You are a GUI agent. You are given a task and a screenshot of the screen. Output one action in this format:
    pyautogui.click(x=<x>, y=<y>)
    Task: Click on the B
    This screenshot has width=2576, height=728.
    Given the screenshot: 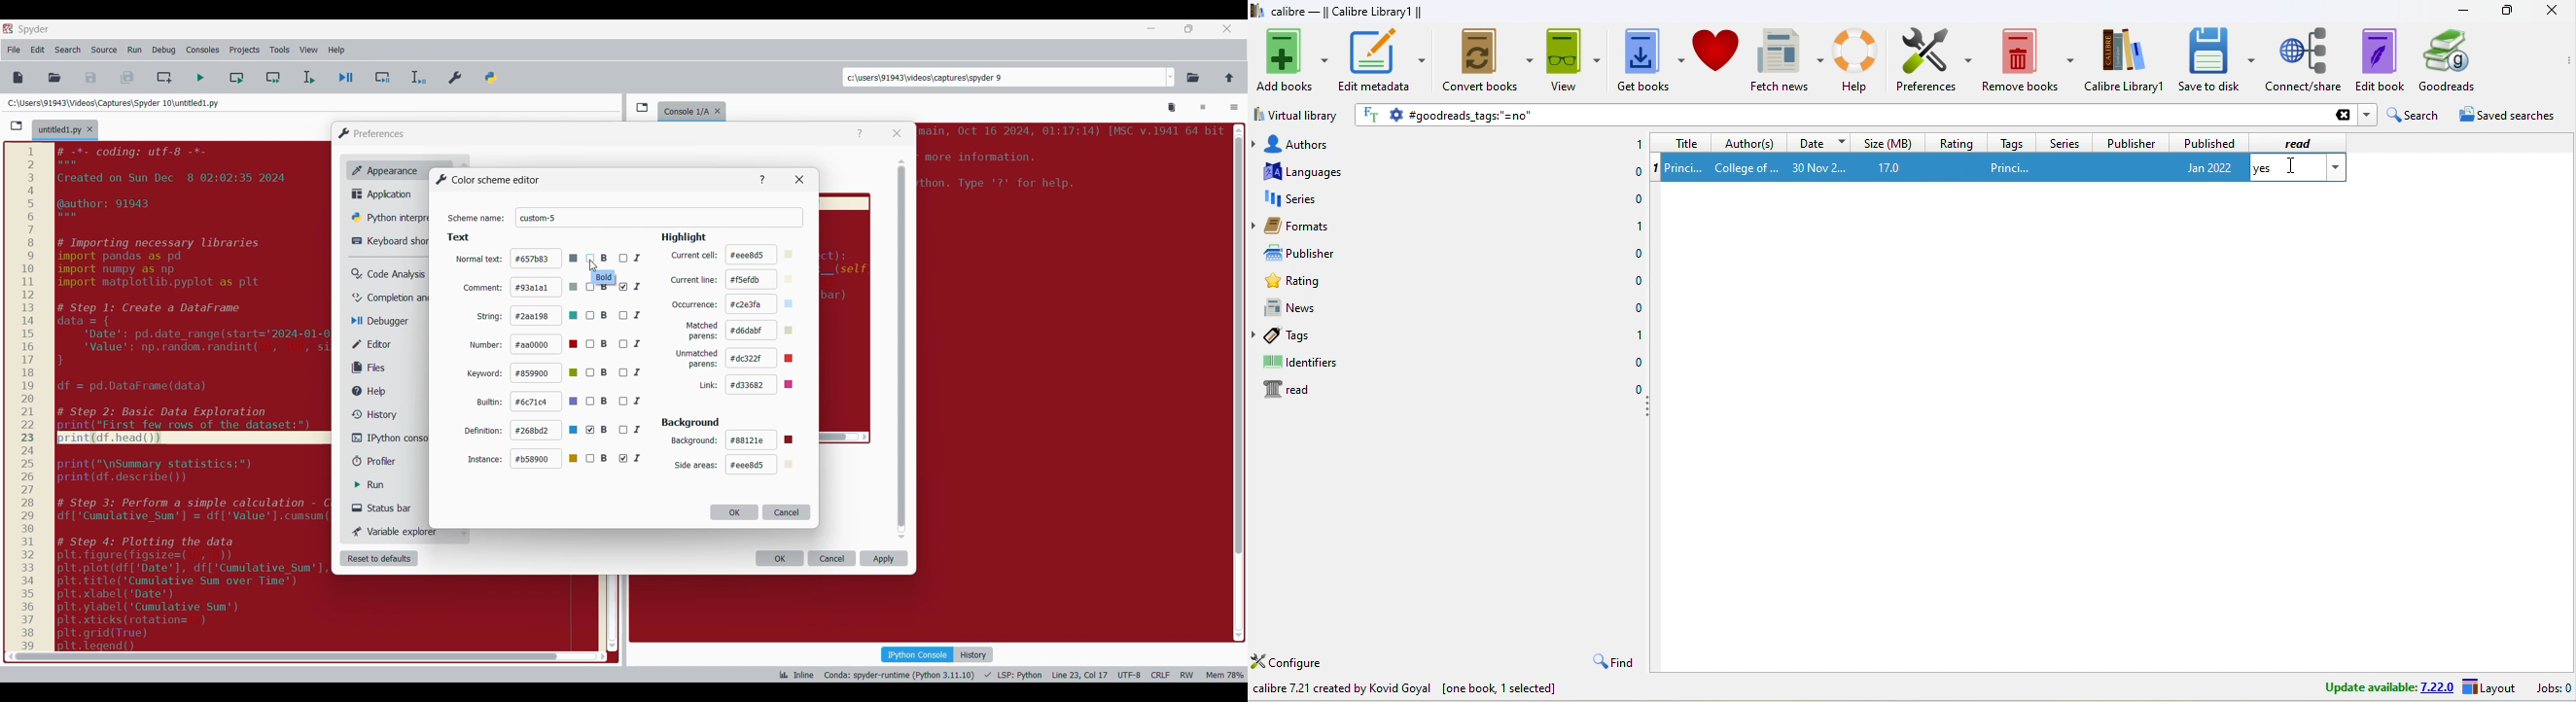 What is the action you would take?
    pyautogui.click(x=598, y=373)
    